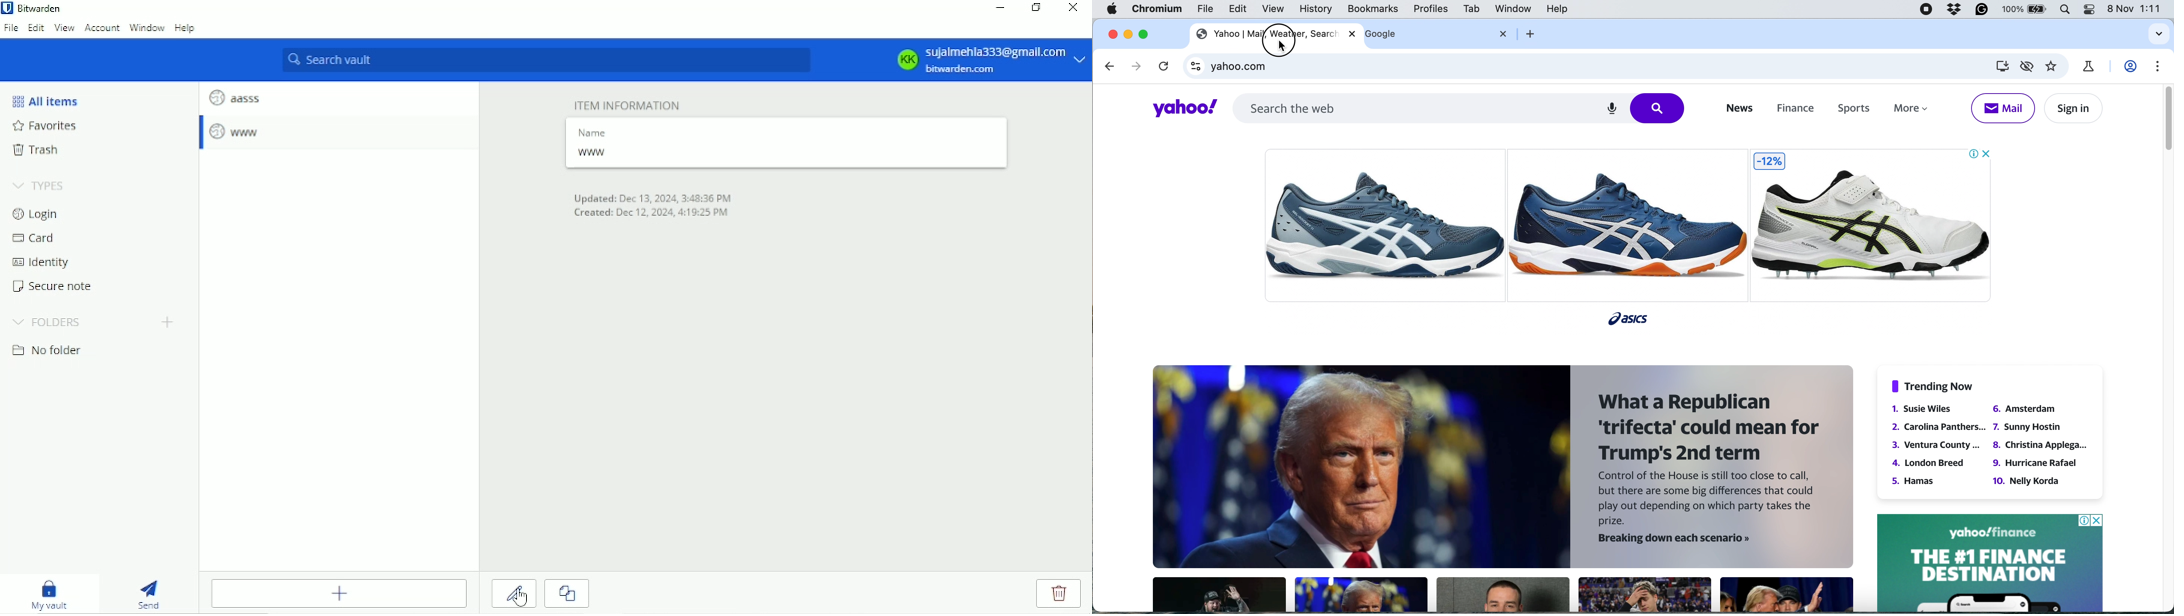 The height and width of the screenshot is (616, 2184). What do you see at coordinates (1983, 11) in the screenshot?
I see `grammarly` at bounding box center [1983, 11].